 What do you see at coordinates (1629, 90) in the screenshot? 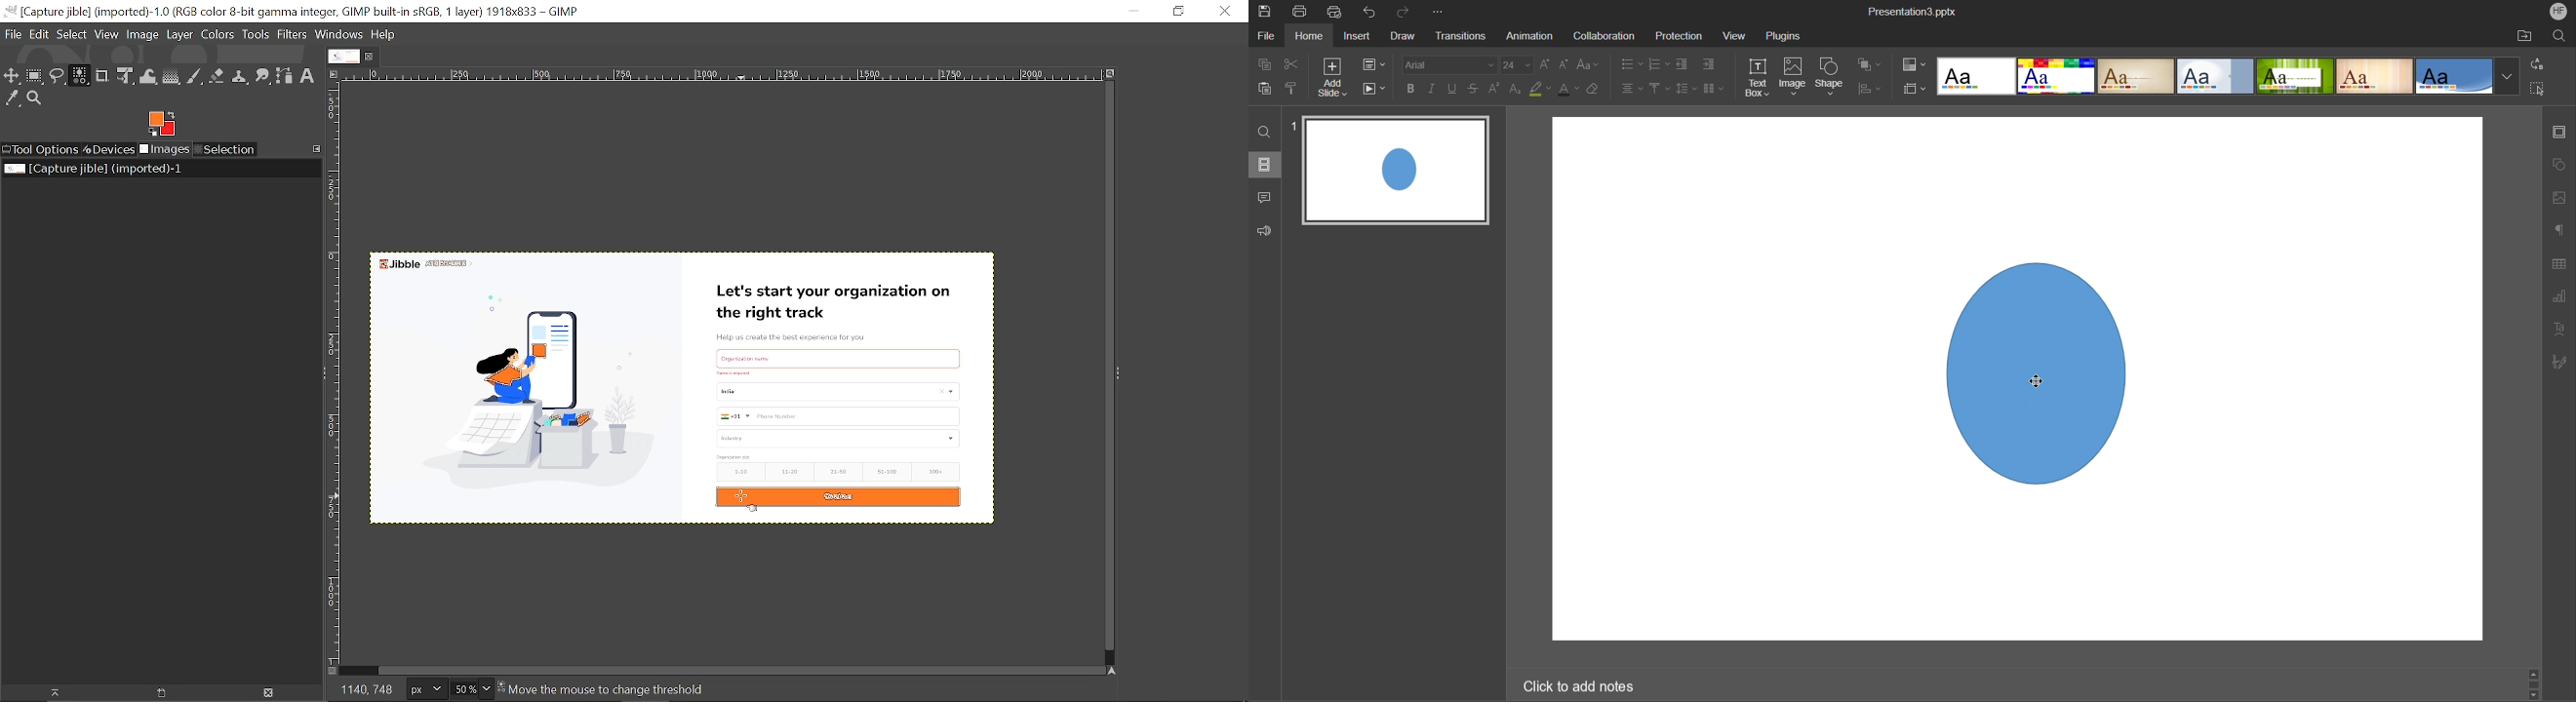
I see `Alignment` at bounding box center [1629, 90].